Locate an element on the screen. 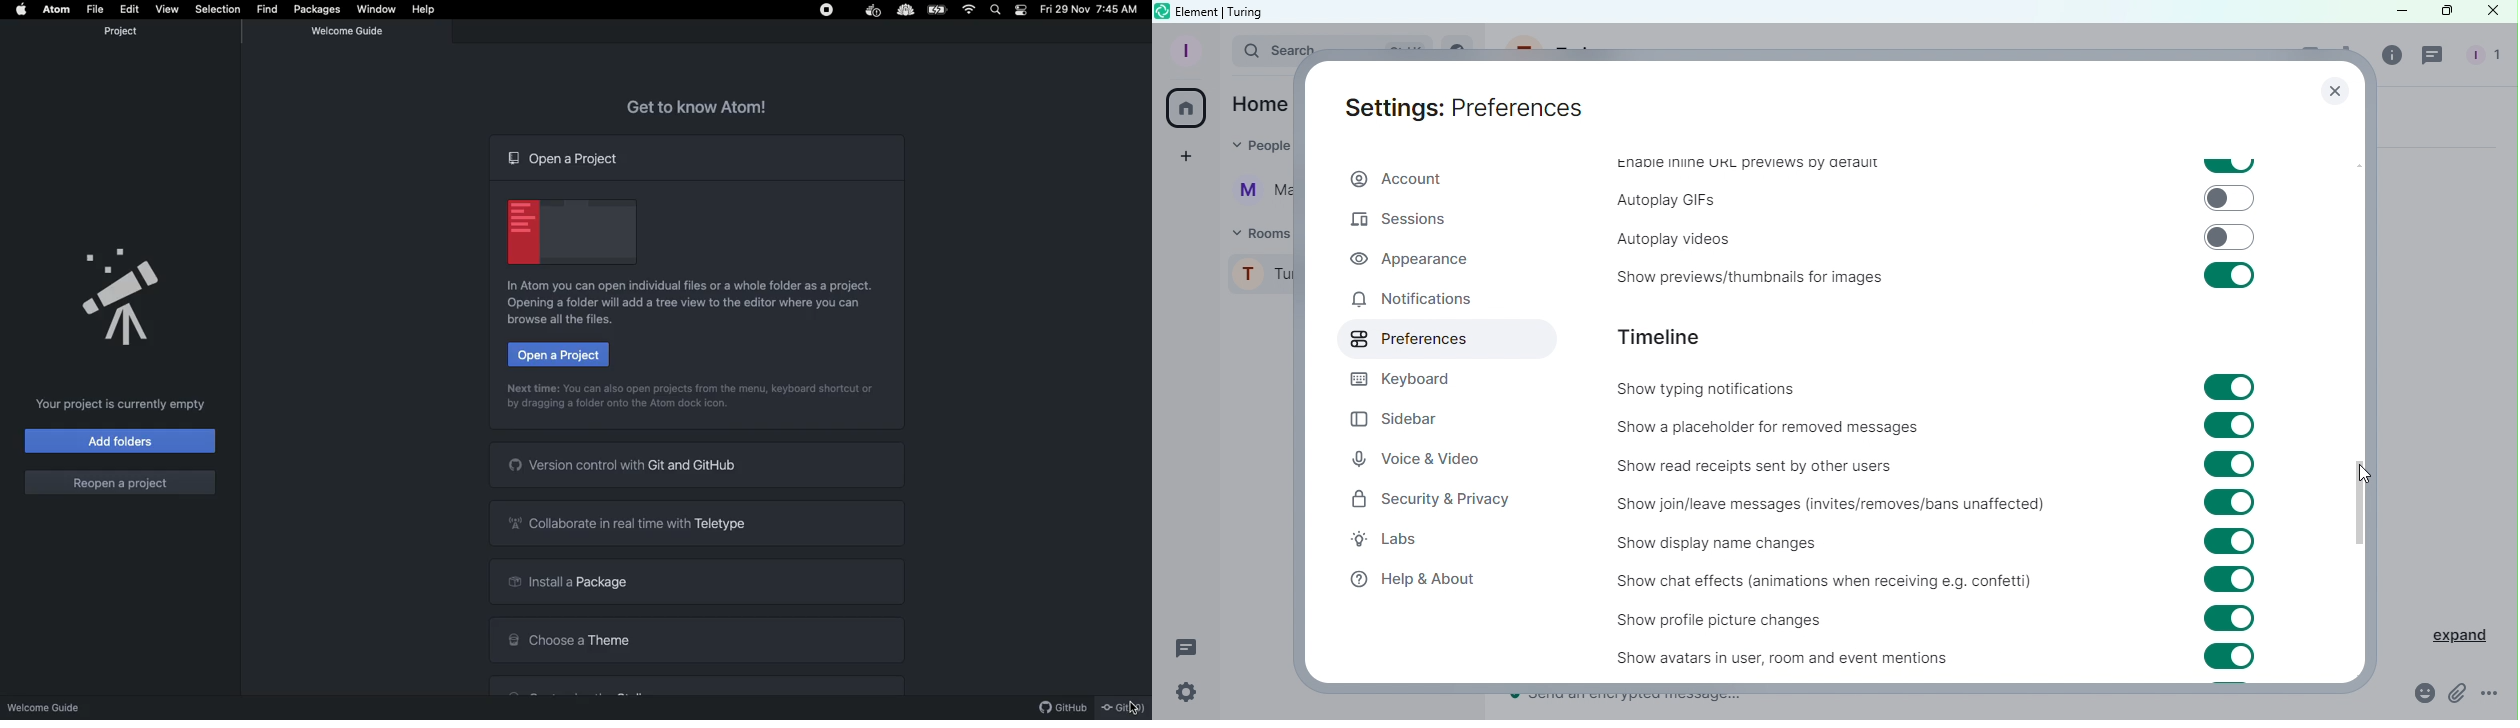 Image resolution: width=2520 pixels, height=728 pixels. Show profile picture changes is located at coordinates (1738, 619).